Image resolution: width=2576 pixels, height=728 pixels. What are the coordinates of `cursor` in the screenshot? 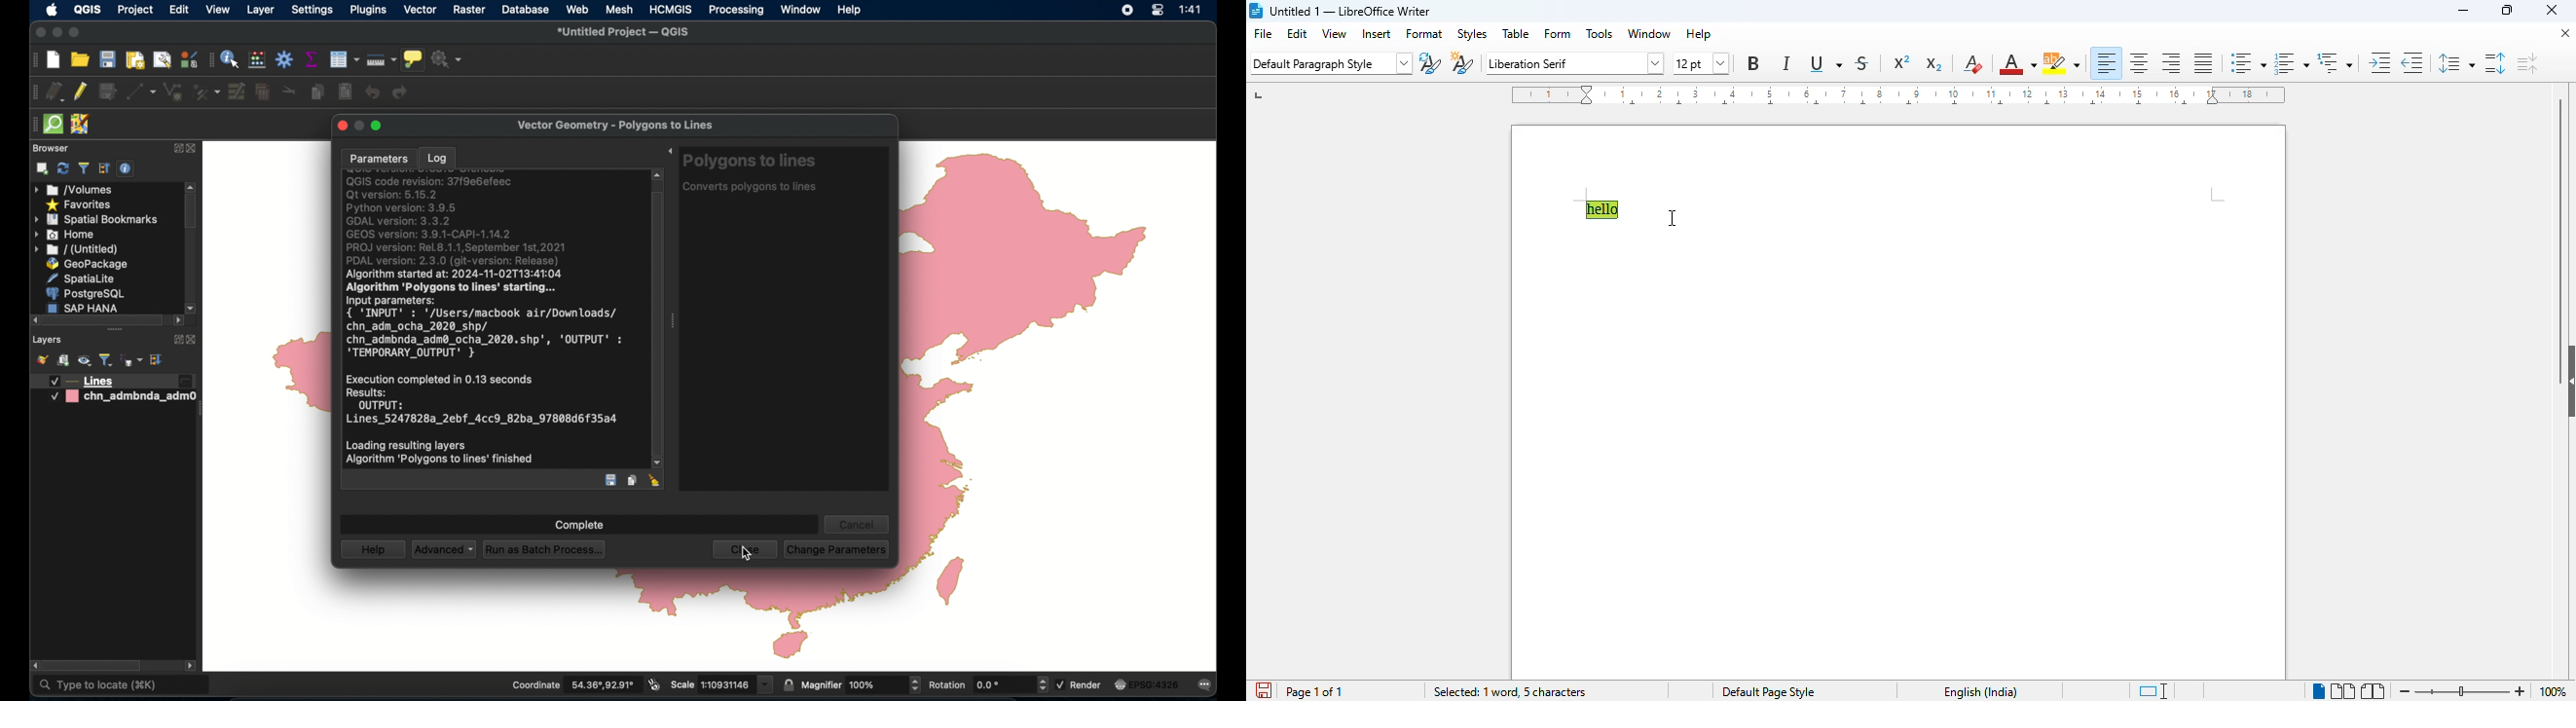 It's located at (746, 554).